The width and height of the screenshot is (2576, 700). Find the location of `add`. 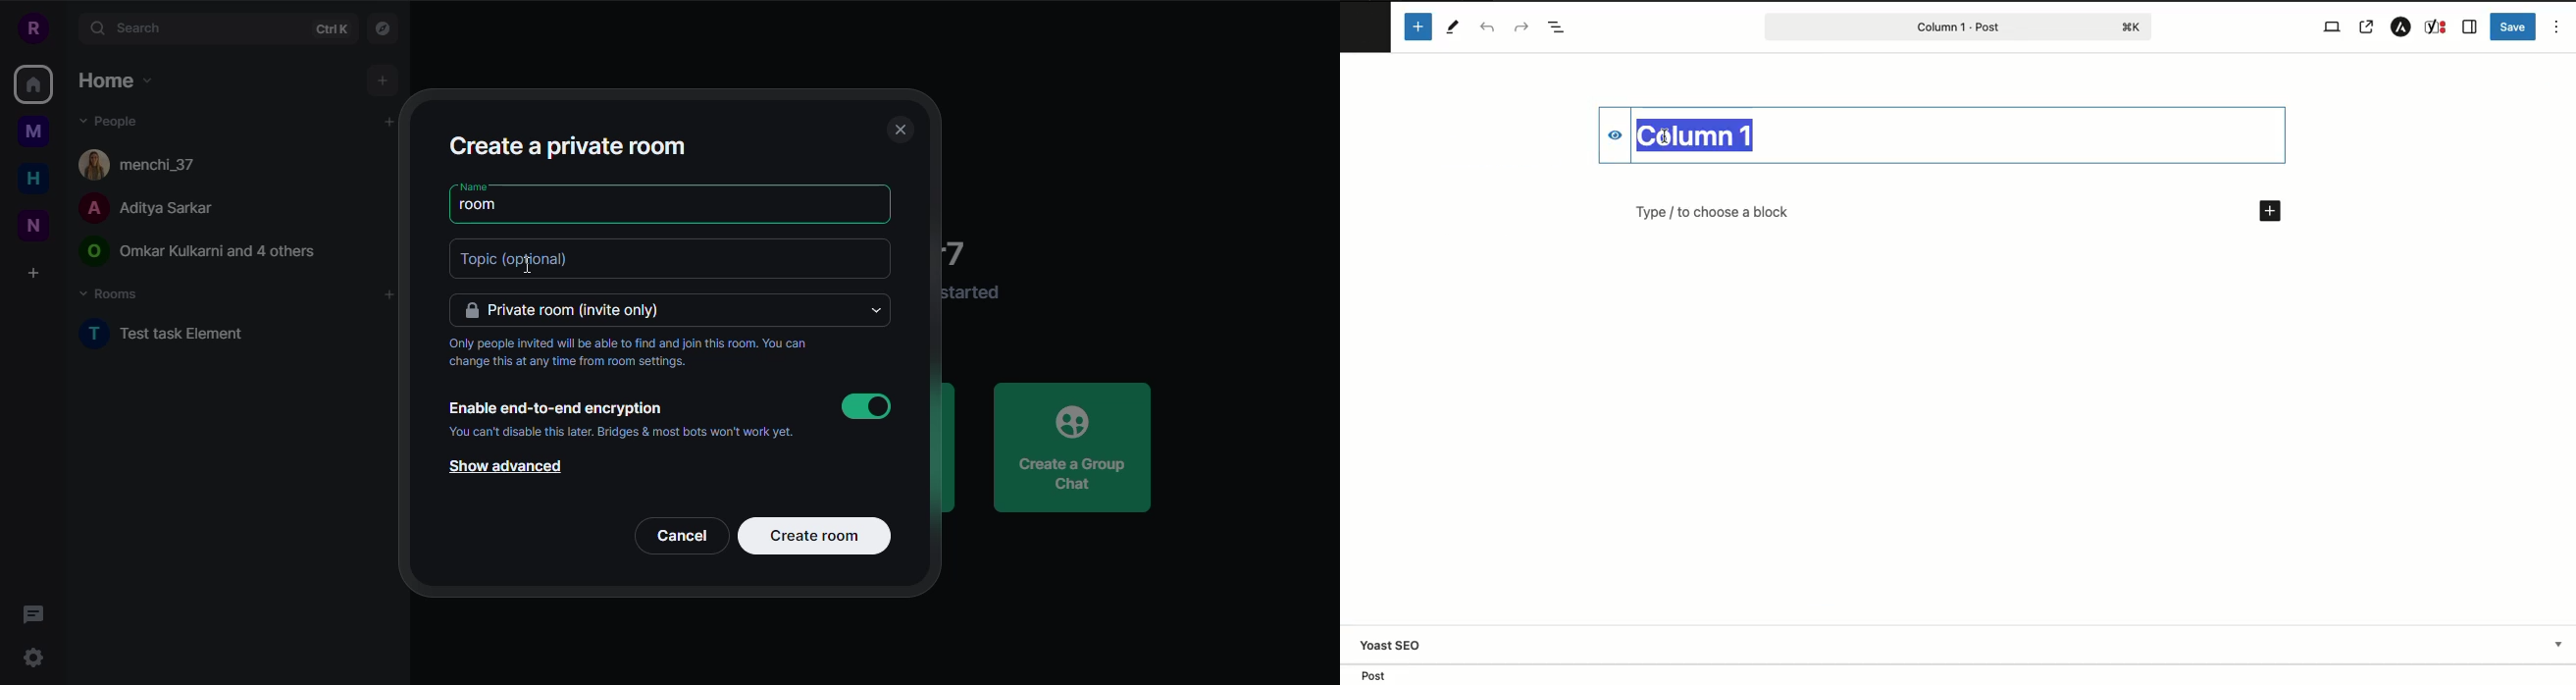

add is located at coordinates (383, 80).